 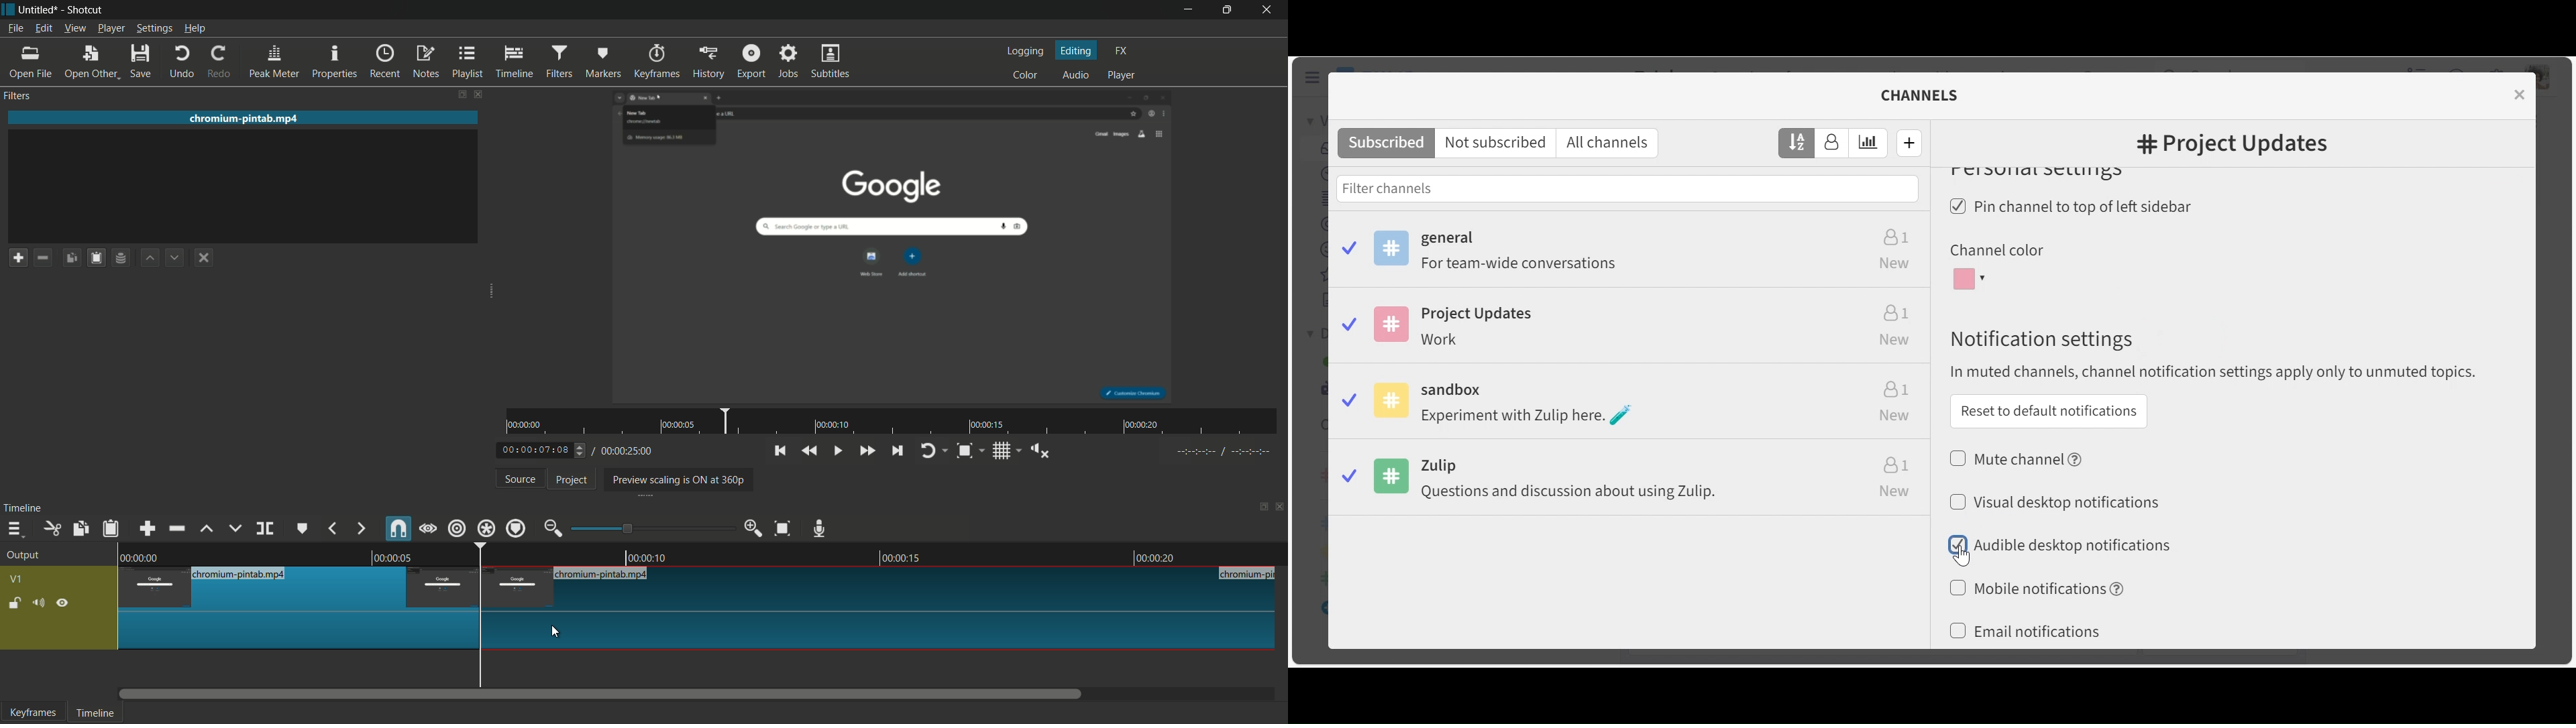 What do you see at coordinates (708, 61) in the screenshot?
I see `history` at bounding box center [708, 61].